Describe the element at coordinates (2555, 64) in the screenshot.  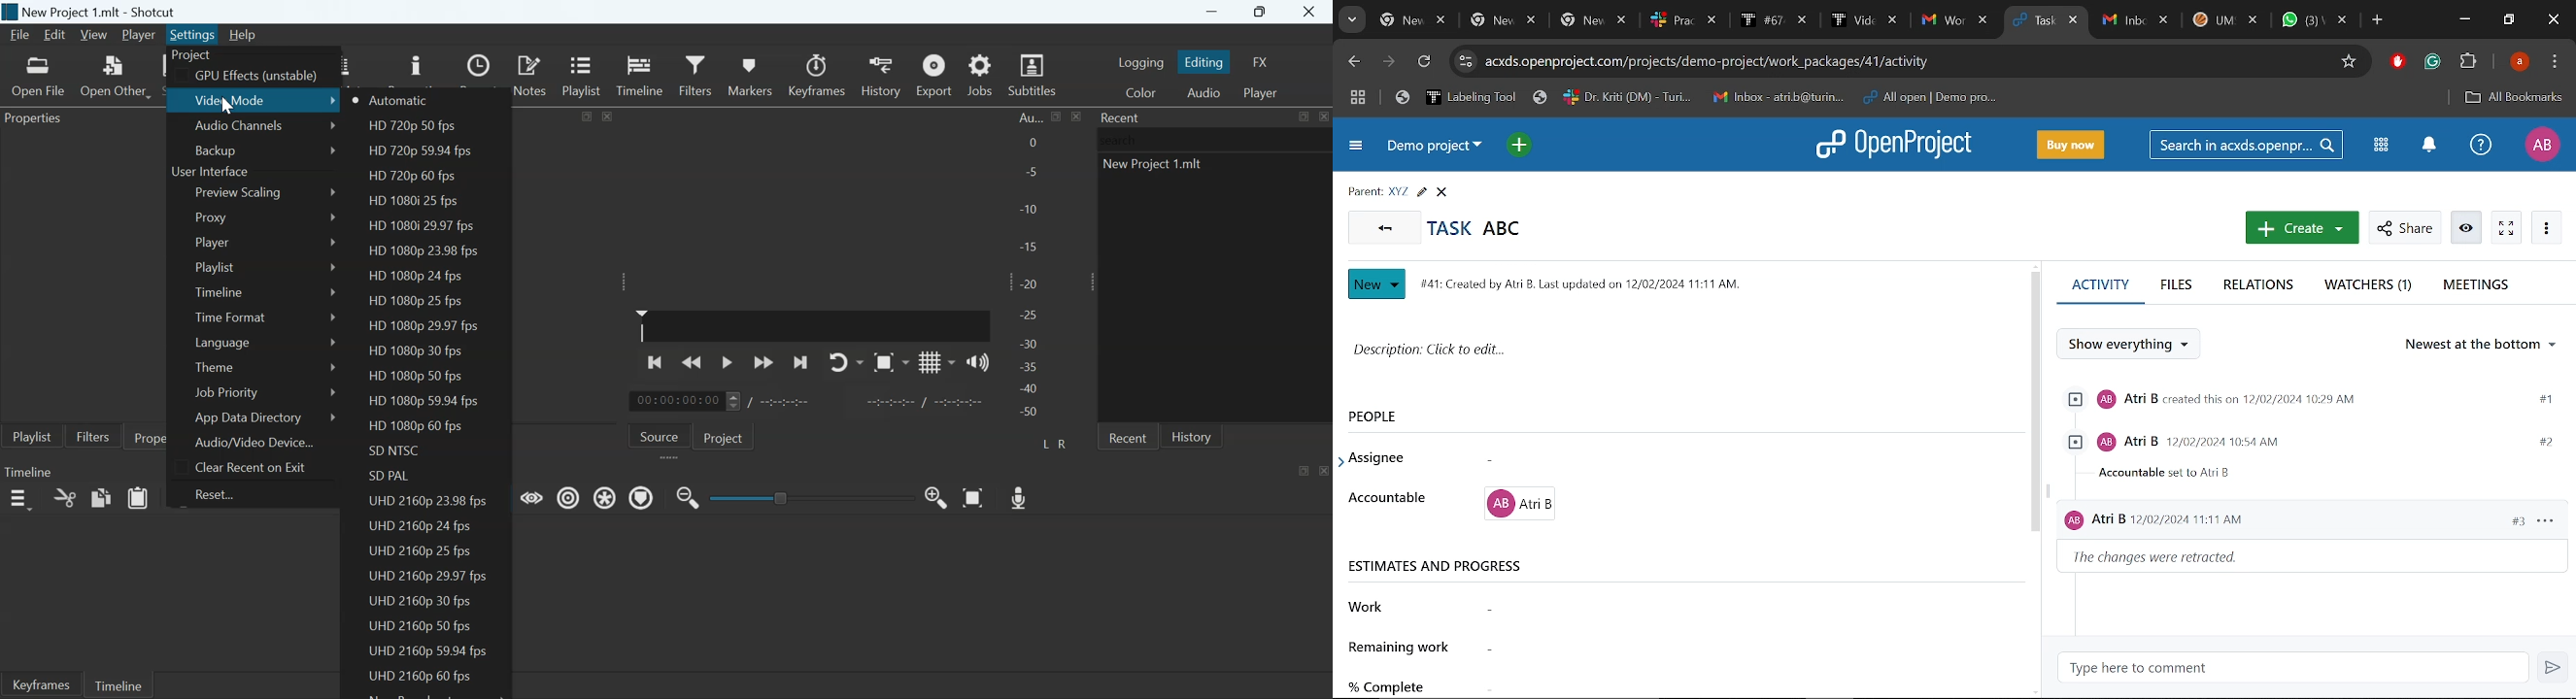
I see `Customize and control chorme` at that location.